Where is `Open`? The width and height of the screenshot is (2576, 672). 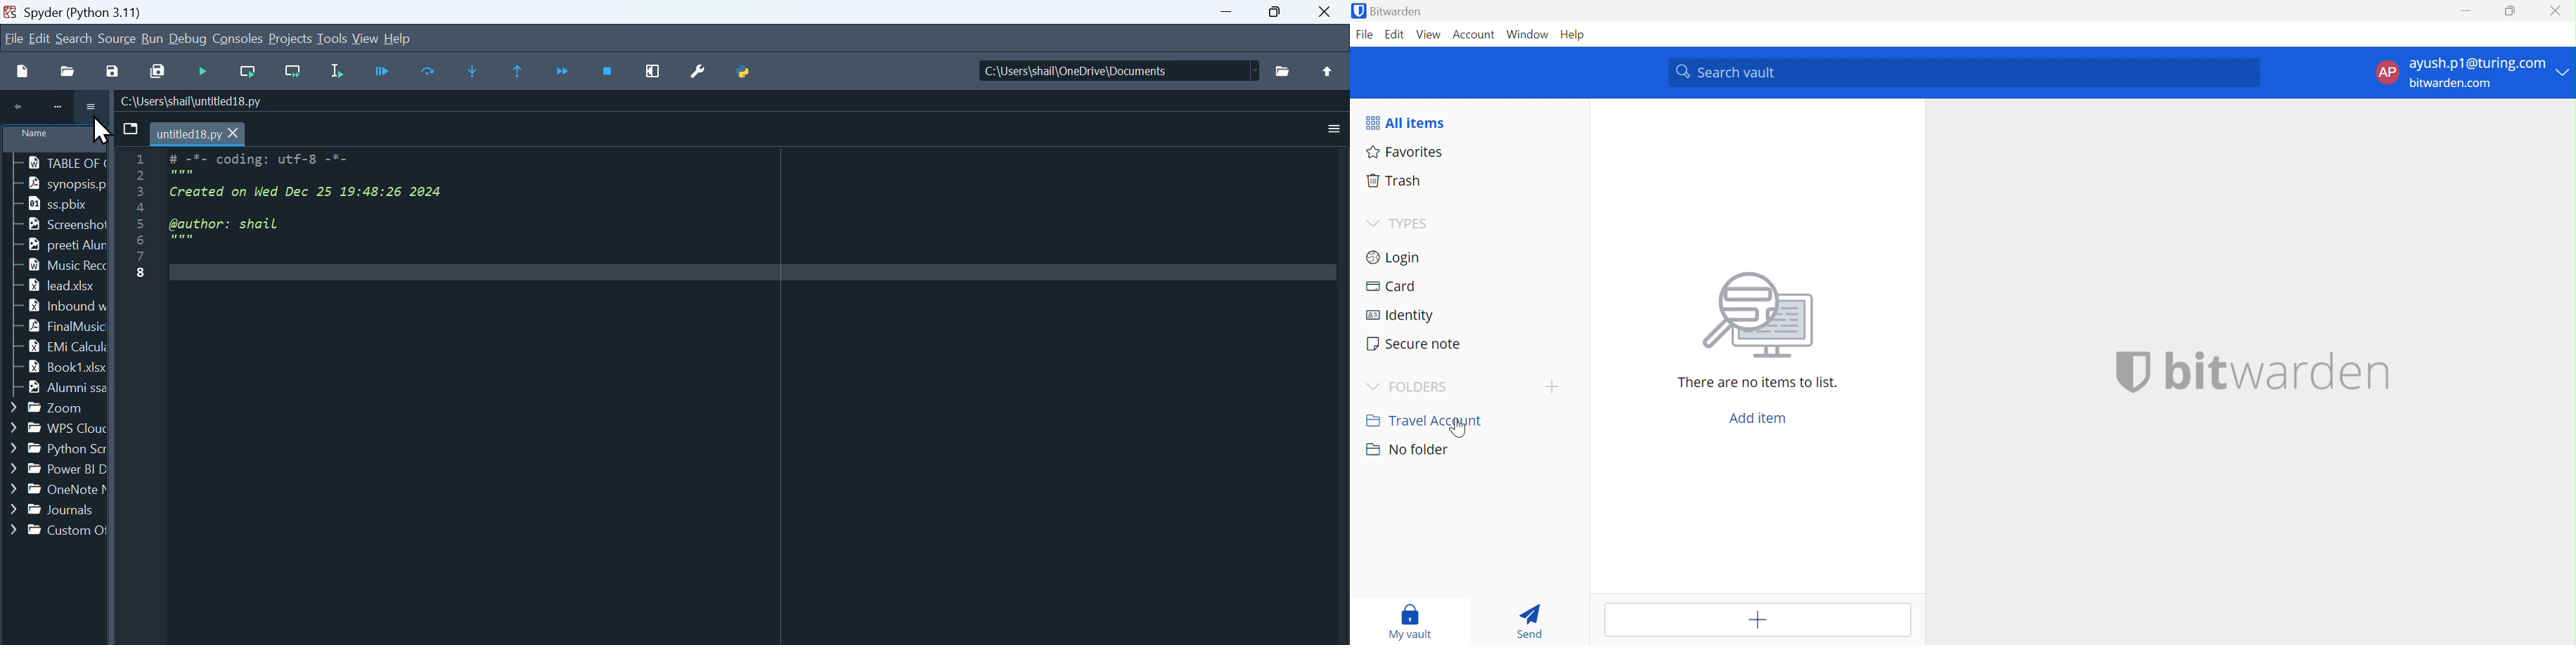 Open is located at coordinates (70, 70).